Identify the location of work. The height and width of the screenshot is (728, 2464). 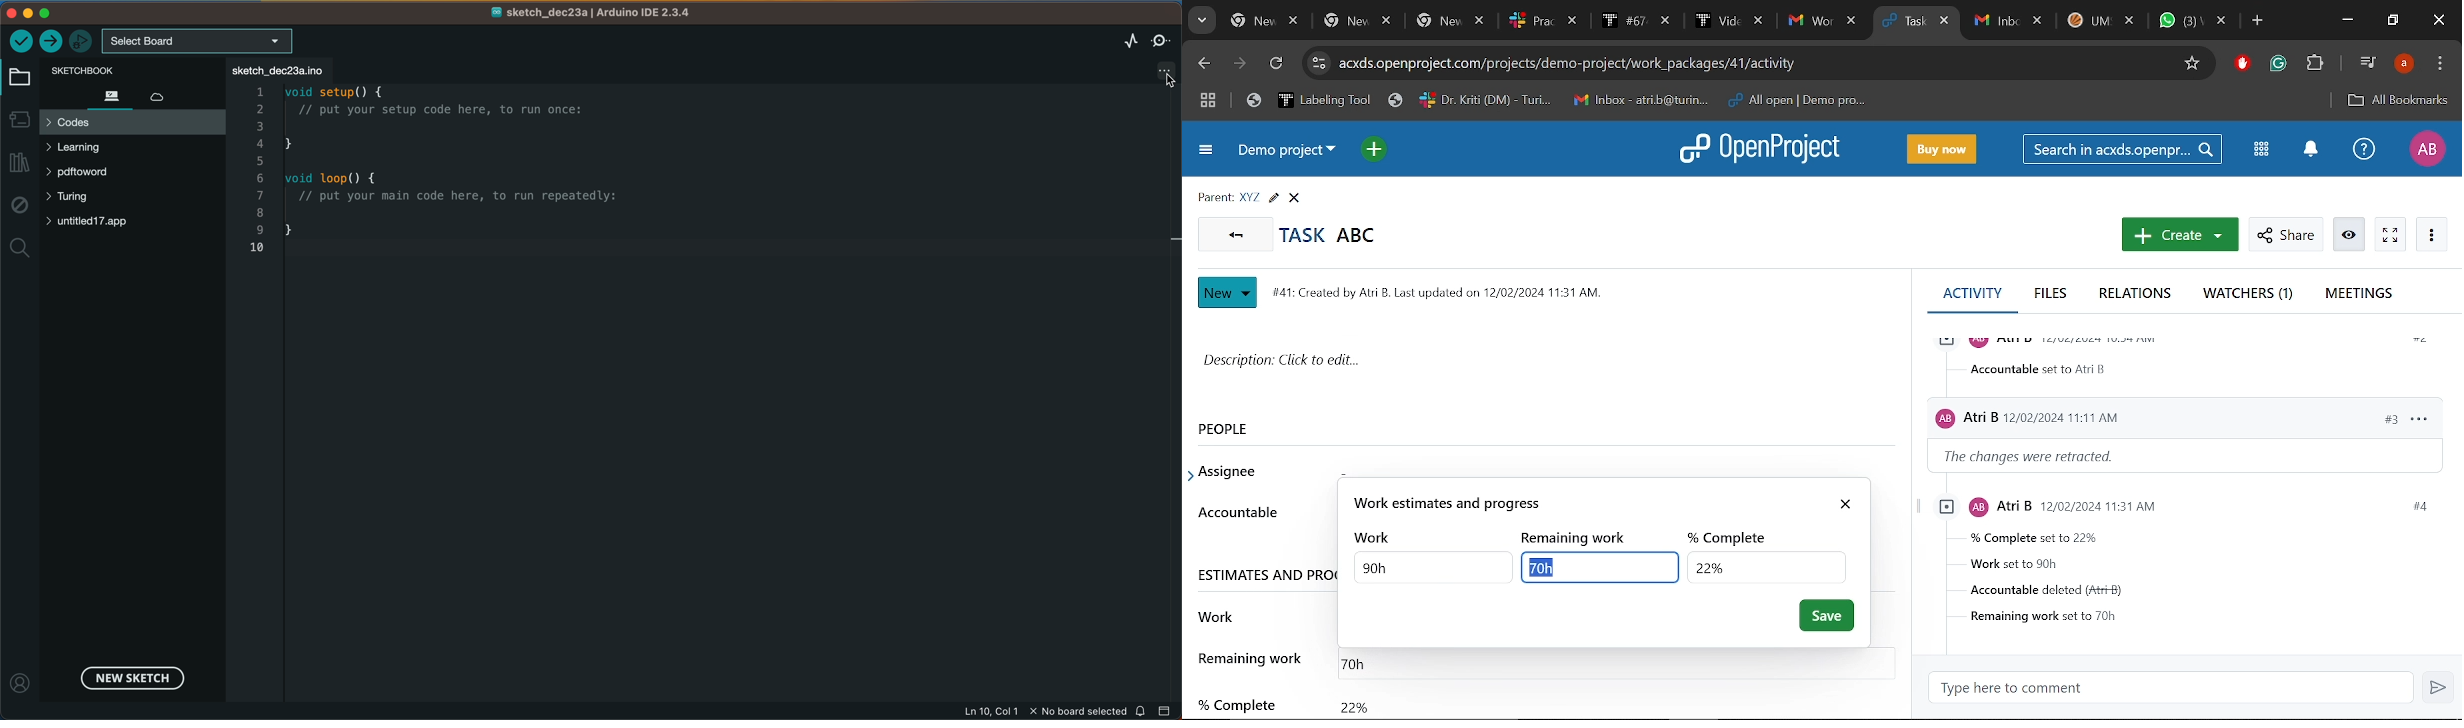
(1376, 537).